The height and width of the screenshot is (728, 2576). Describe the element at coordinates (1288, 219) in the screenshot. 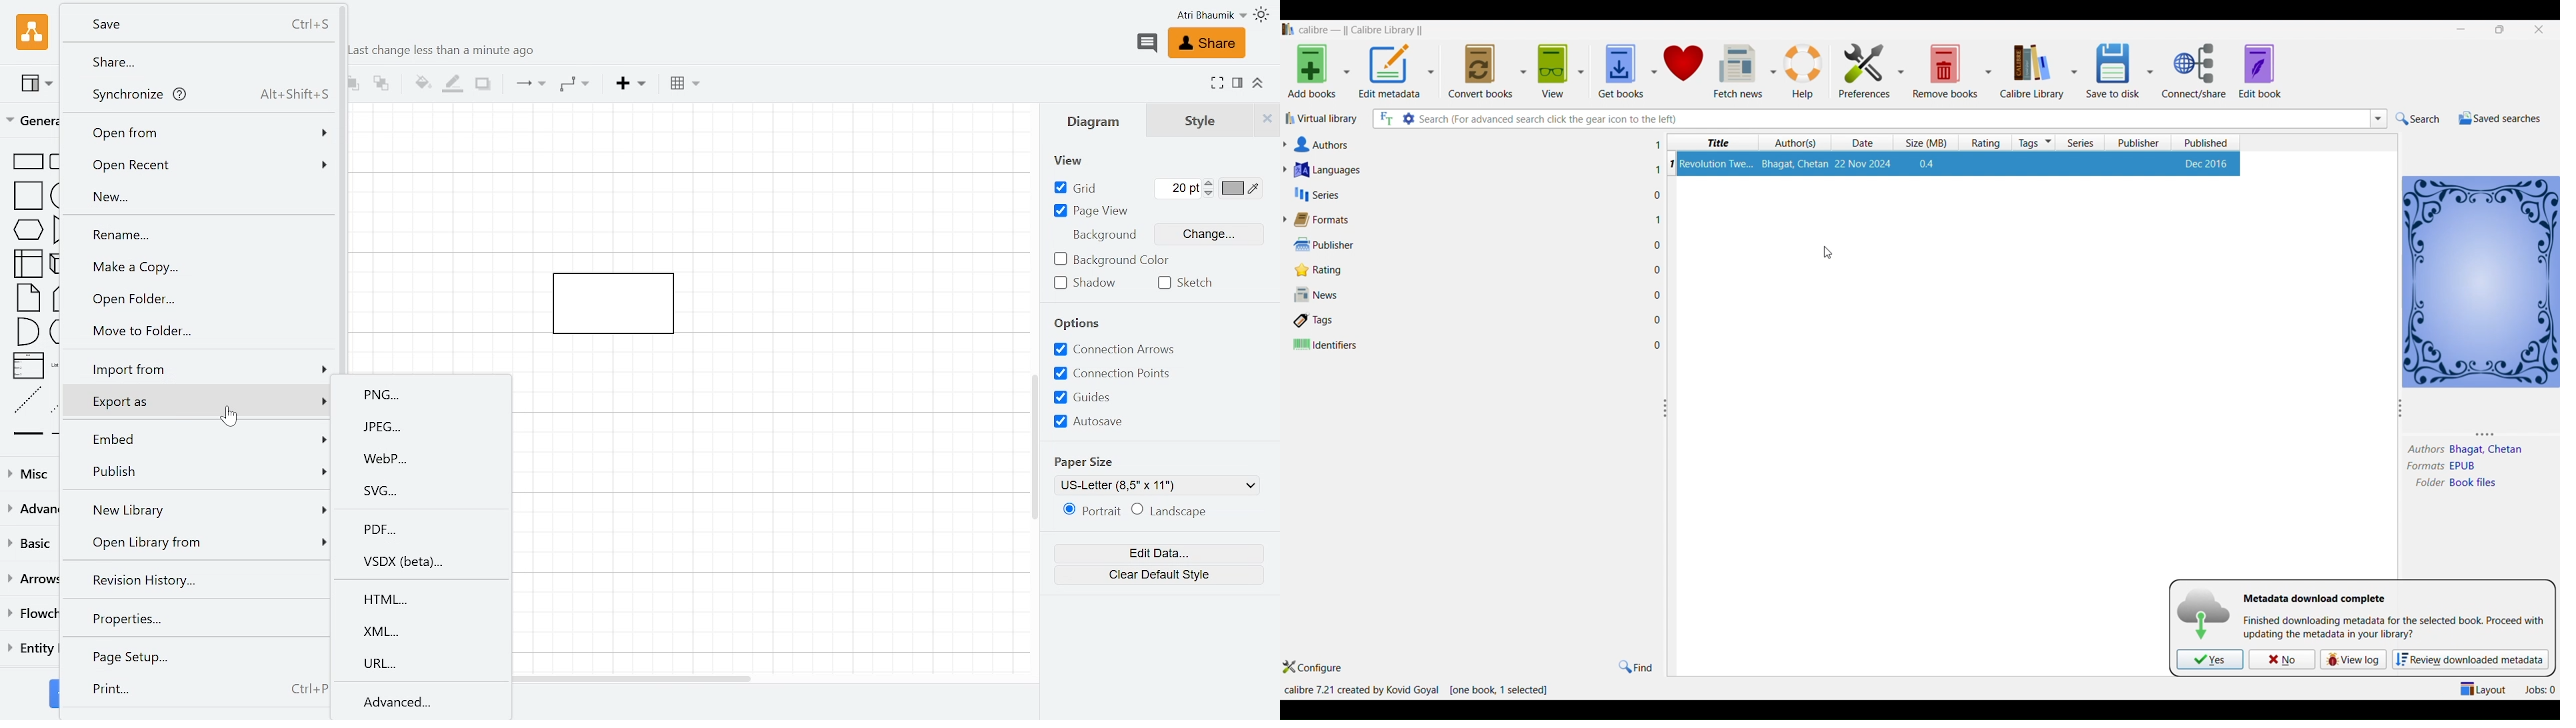

I see `format lists dropdown button` at that location.